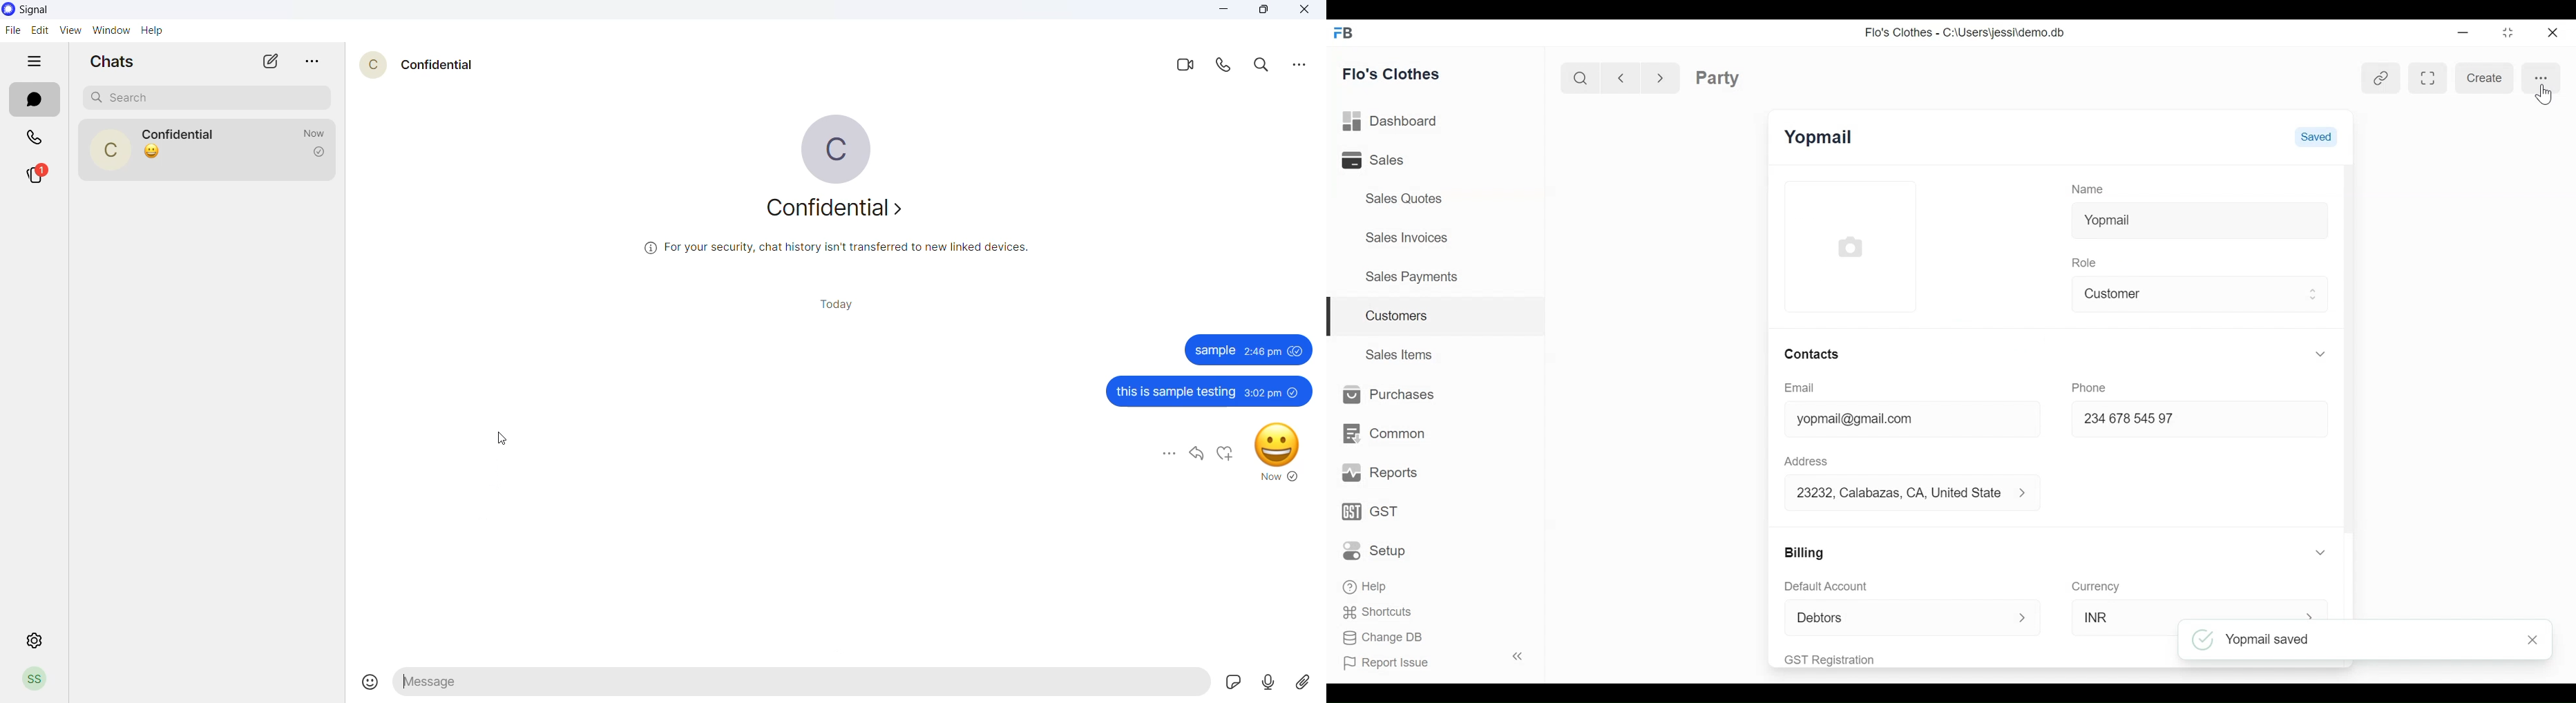 The image size is (2576, 728). What do you see at coordinates (1295, 392) in the screenshot?
I see `unseen` at bounding box center [1295, 392].